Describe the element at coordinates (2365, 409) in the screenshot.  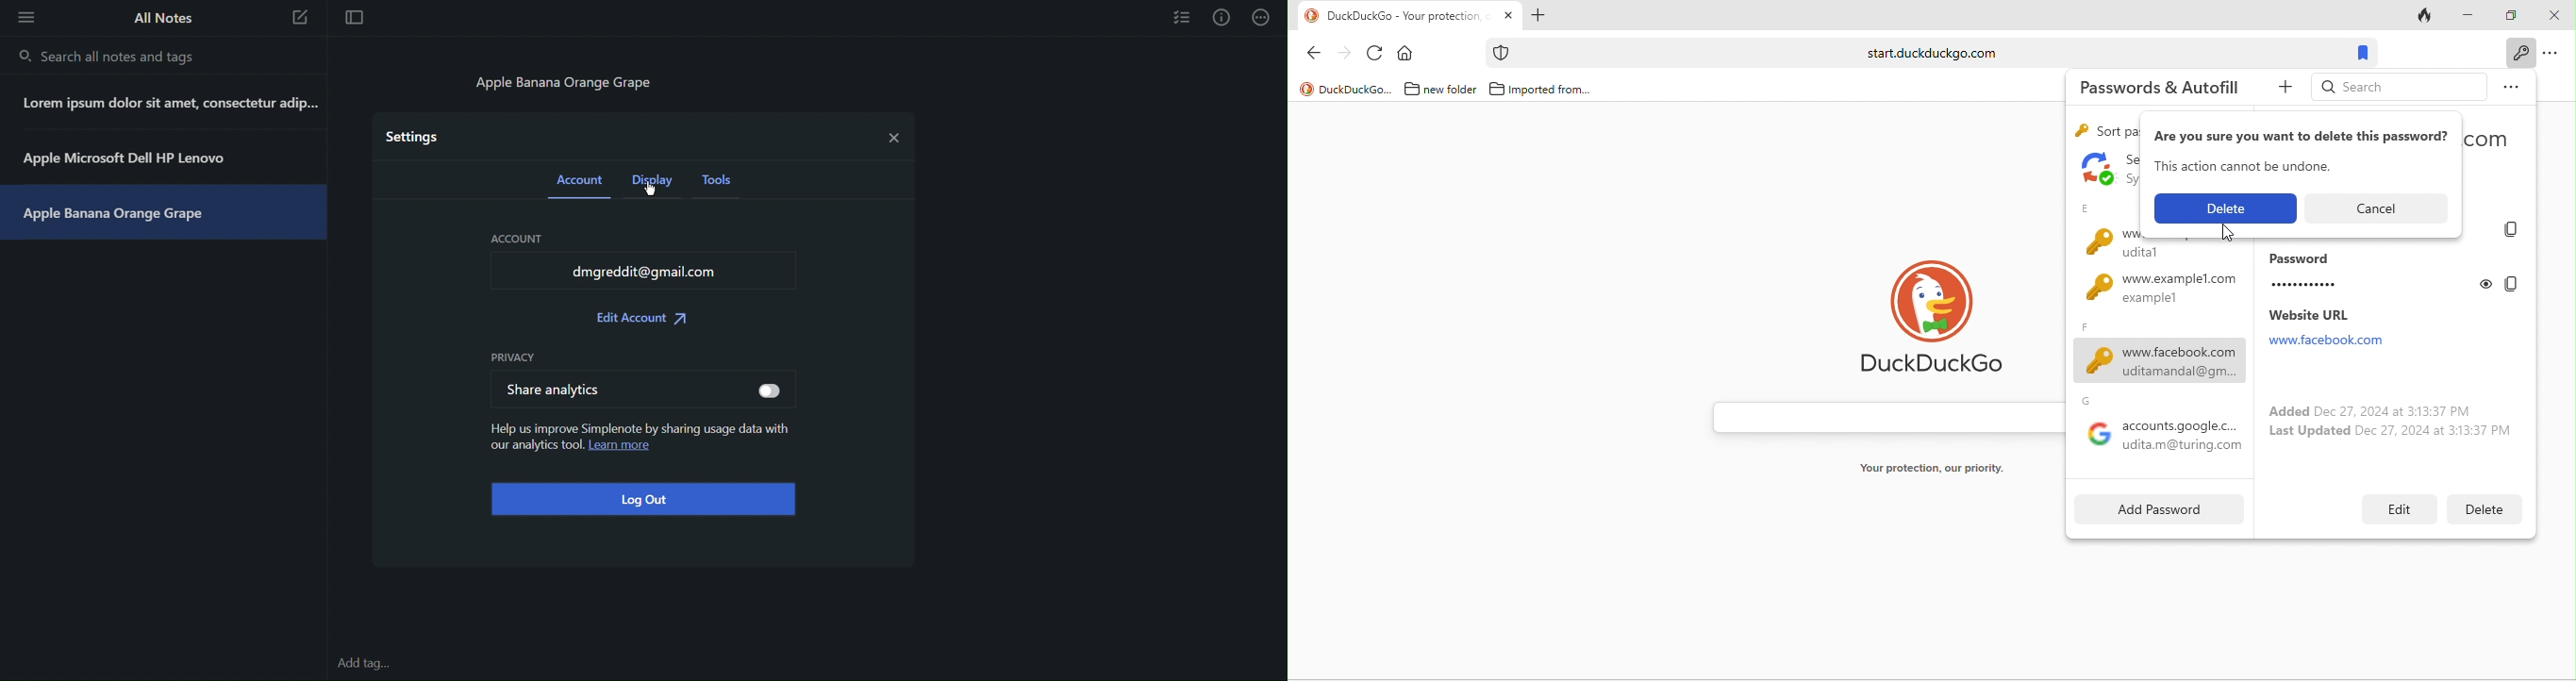
I see `added dec 27, 2024 at 3:13:37 PM` at that location.